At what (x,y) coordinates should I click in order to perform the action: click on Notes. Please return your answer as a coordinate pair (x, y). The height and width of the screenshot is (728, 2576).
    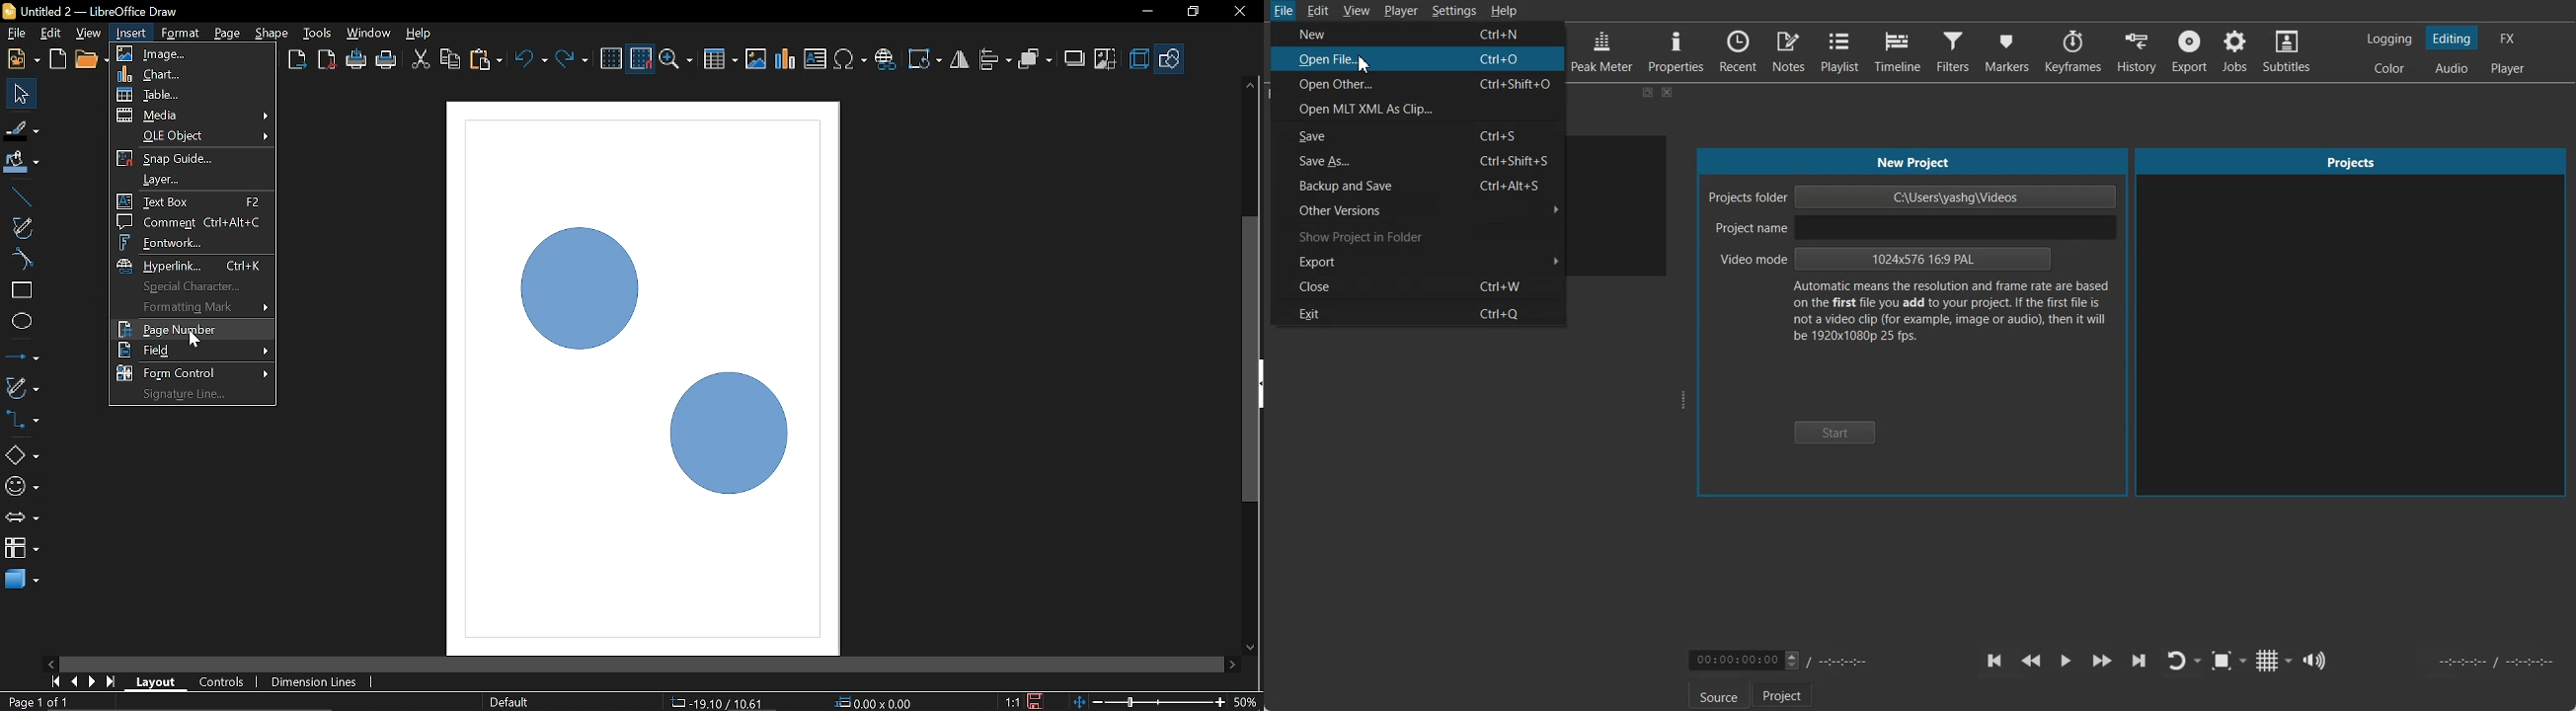
    Looking at the image, I should click on (1790, 50).